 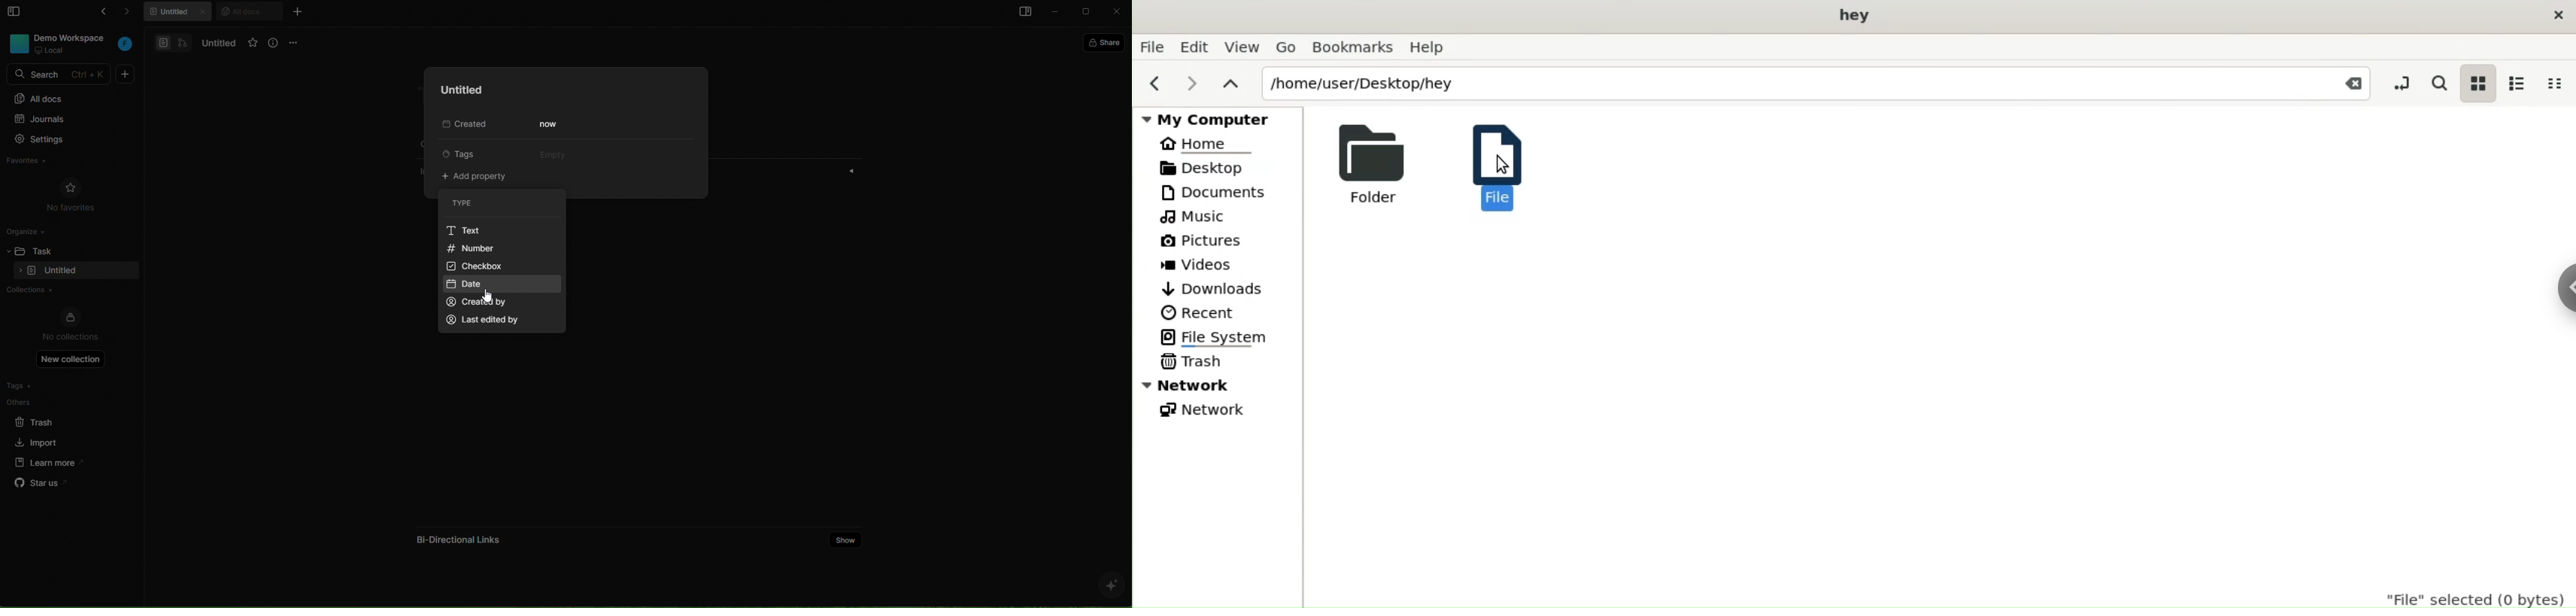 What do you see at coordinates (462, 125) in the screenshot?
I see `Created` at bounding box center [462, 125].